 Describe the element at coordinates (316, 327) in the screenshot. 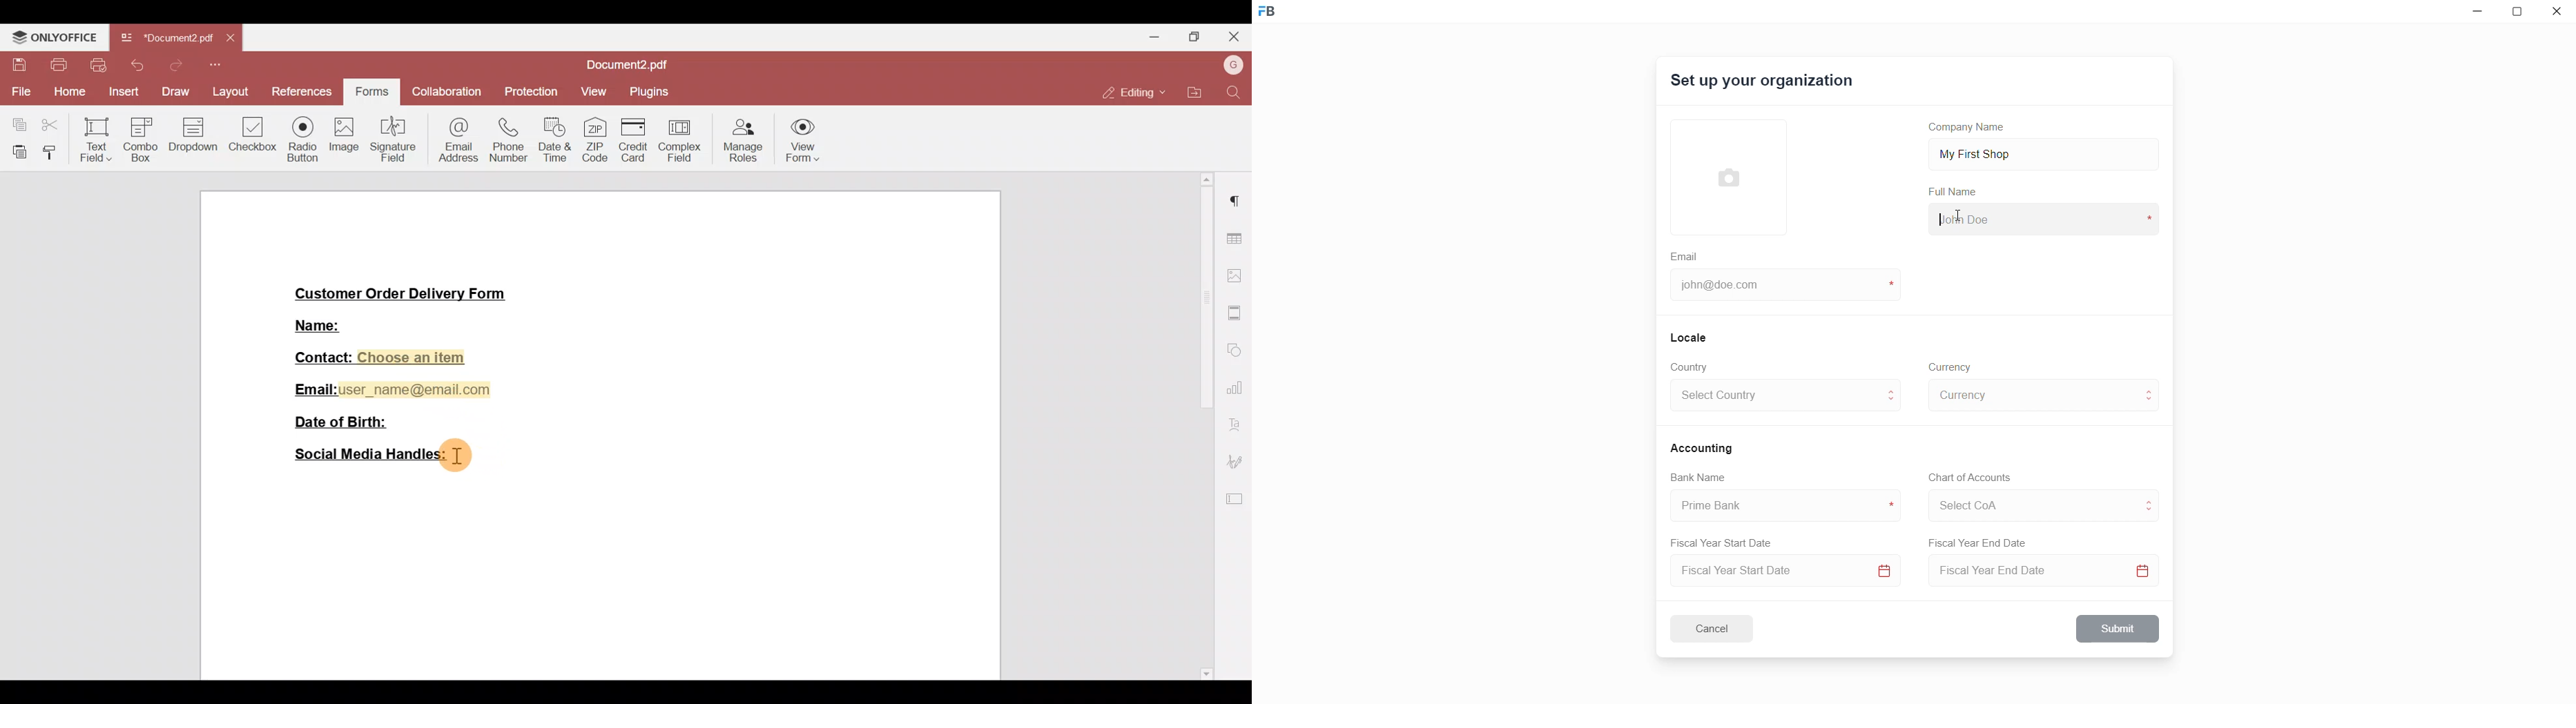

I see `Name:` at that location.